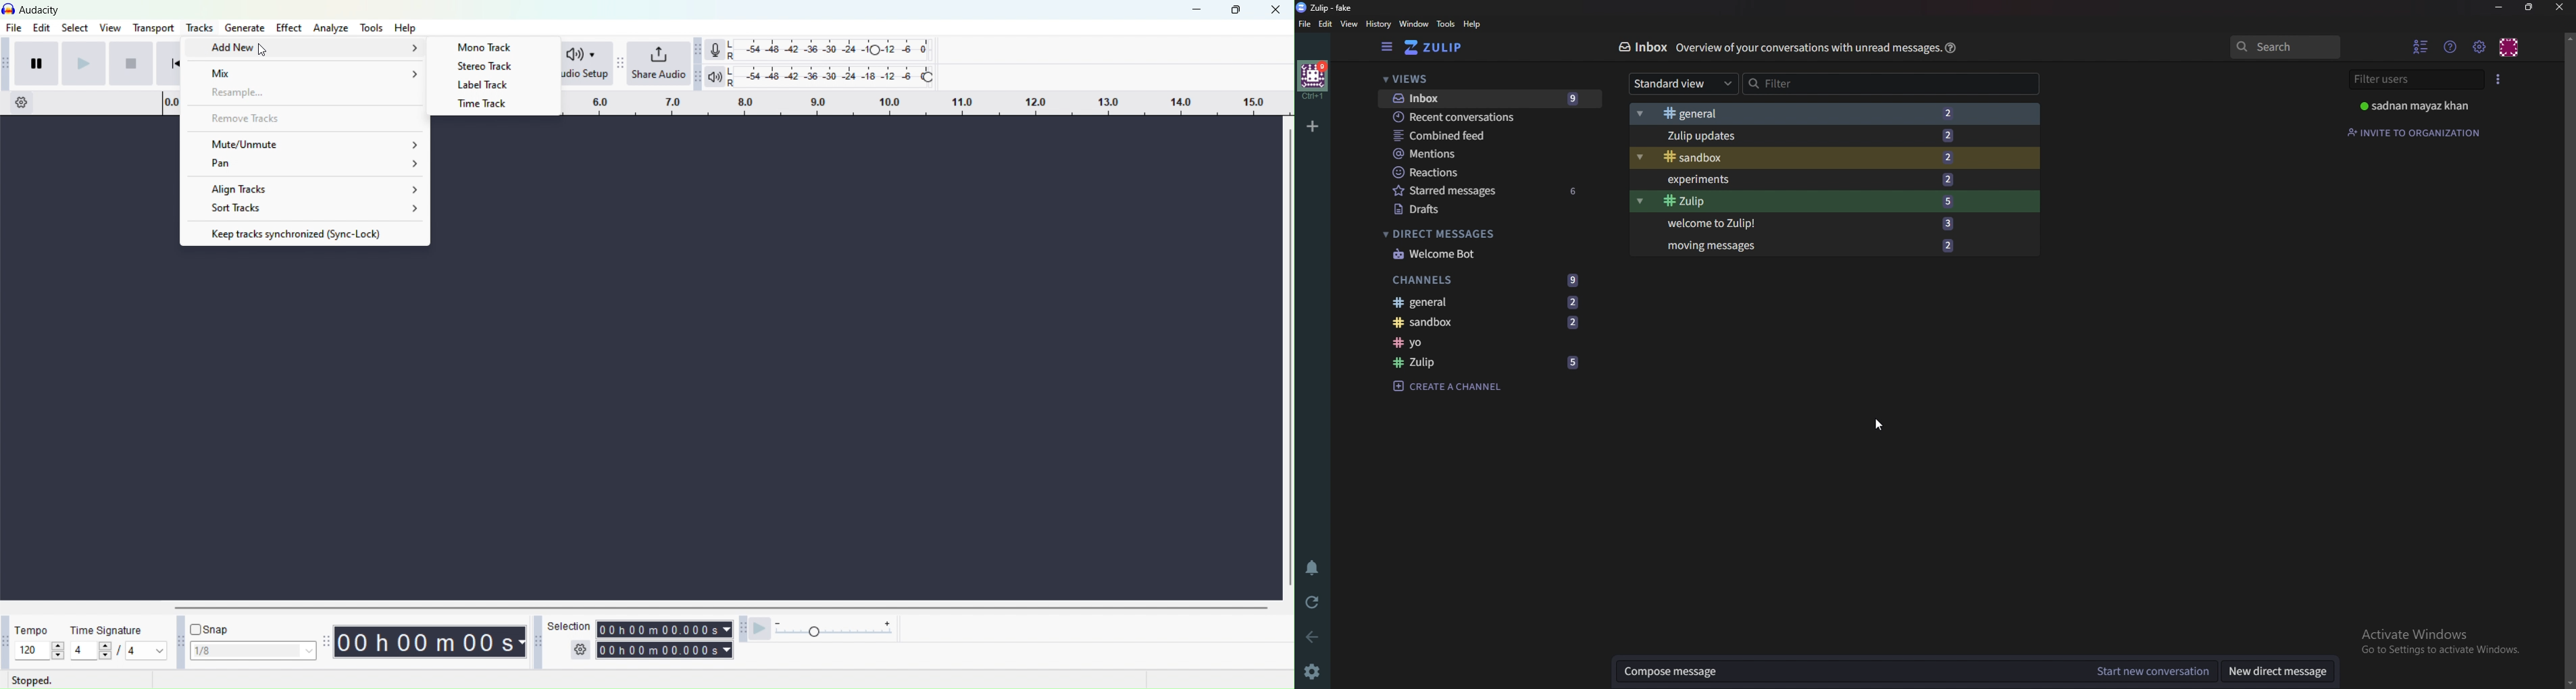 The image size is (2576, 700). I want to click on edit/current beats per measure, so click(81, 650).